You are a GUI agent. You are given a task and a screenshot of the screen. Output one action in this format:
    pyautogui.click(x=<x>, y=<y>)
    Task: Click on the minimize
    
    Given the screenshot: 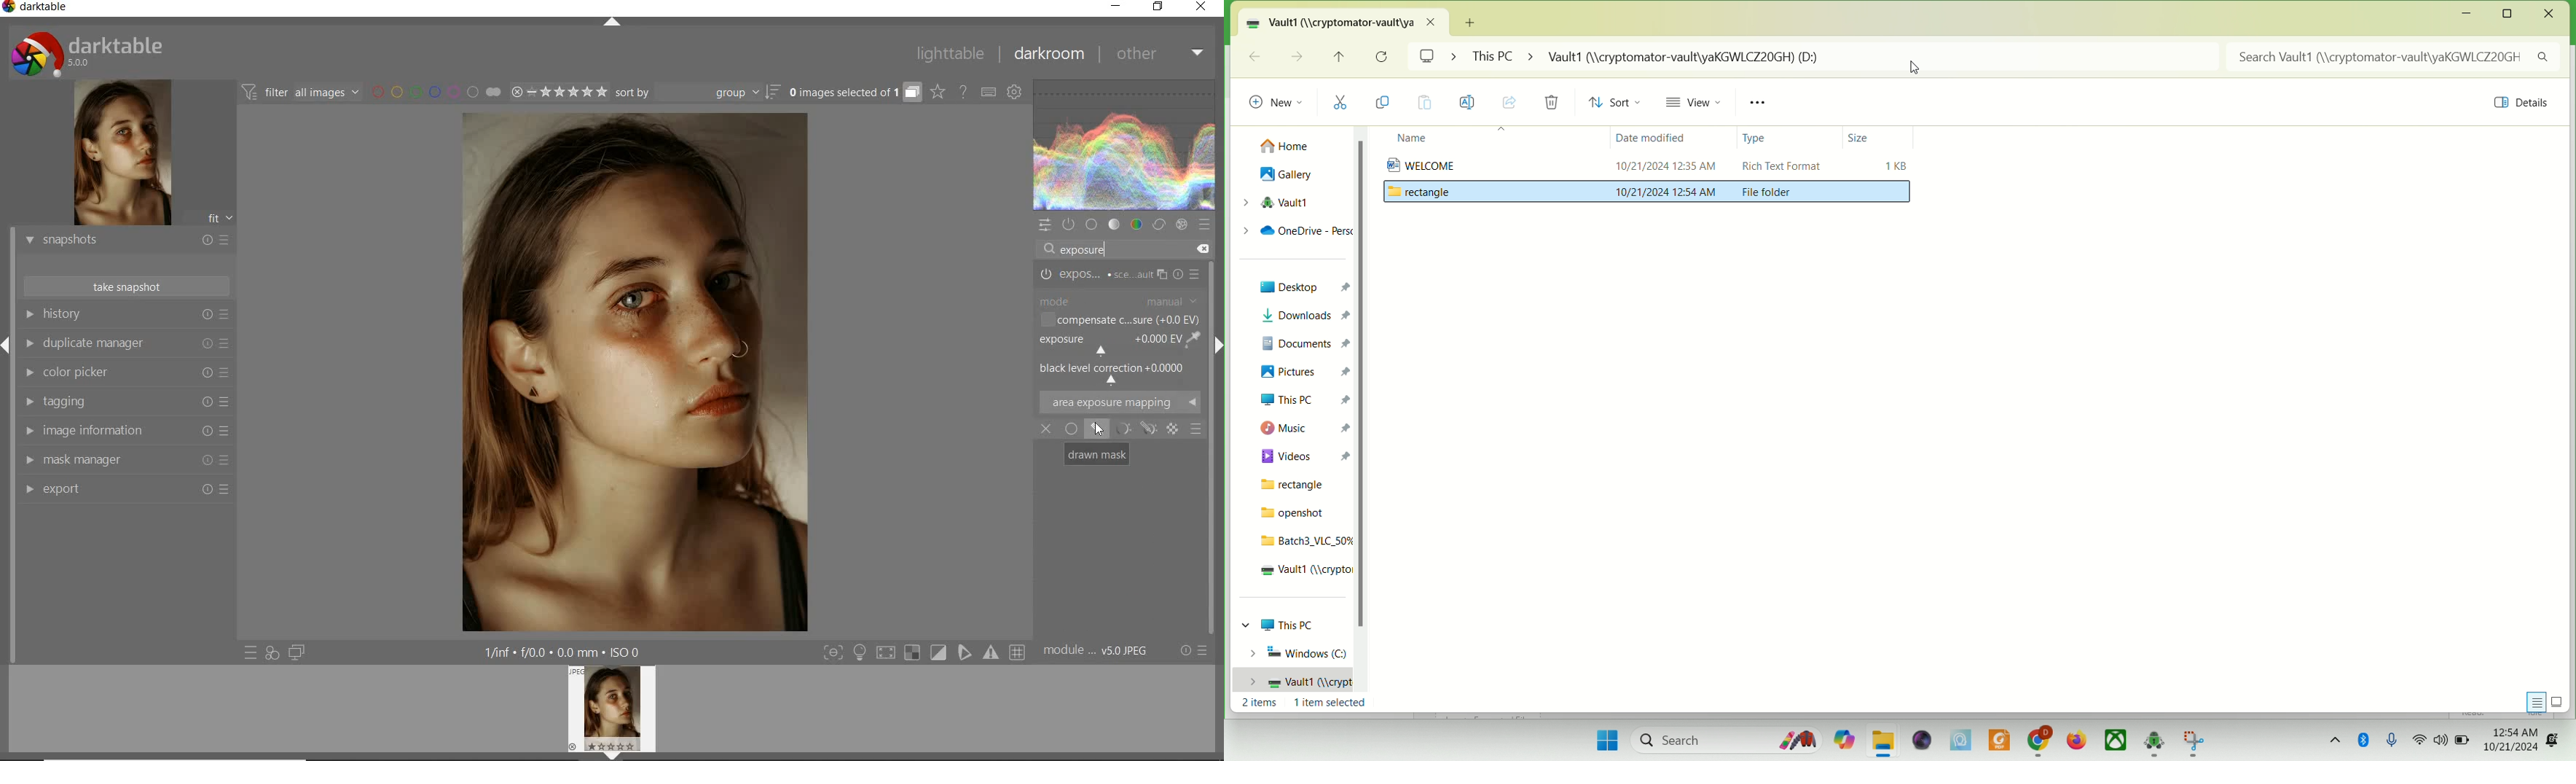 What is the action you would take?
    pyautogui.click(x=1115, y=7)
    